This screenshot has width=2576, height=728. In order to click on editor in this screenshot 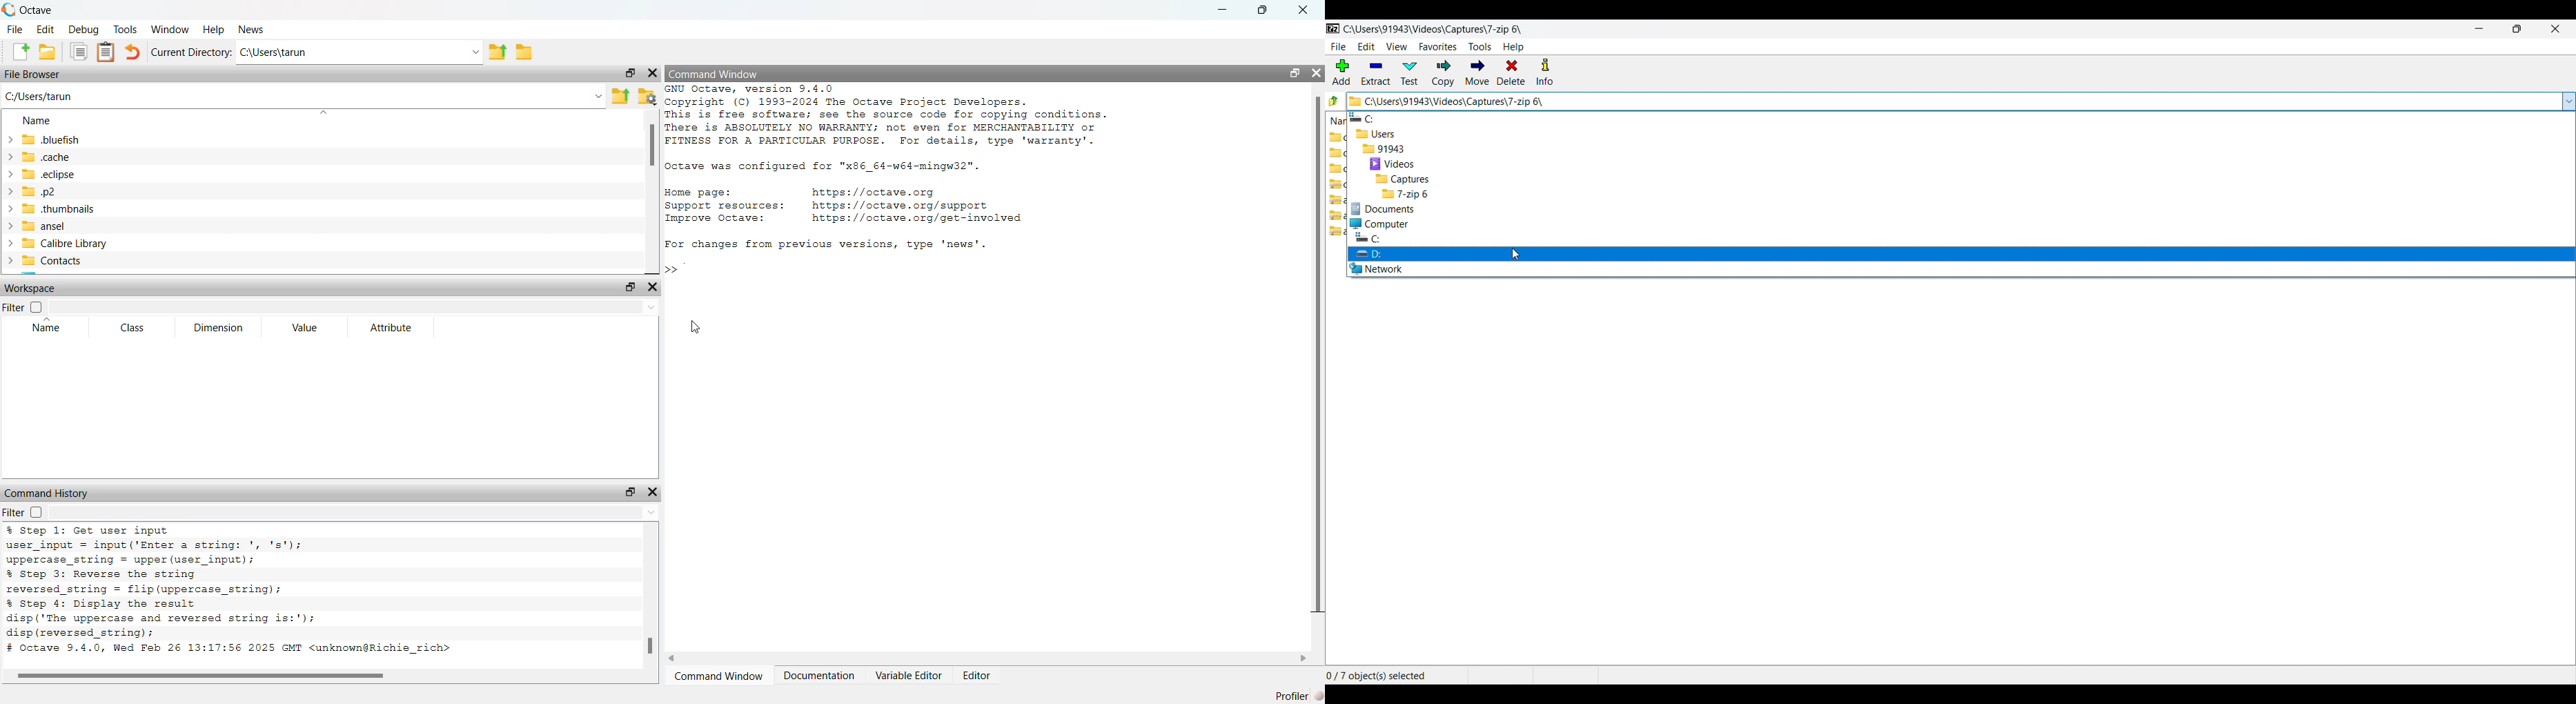, I will do `click(976, 676)`.